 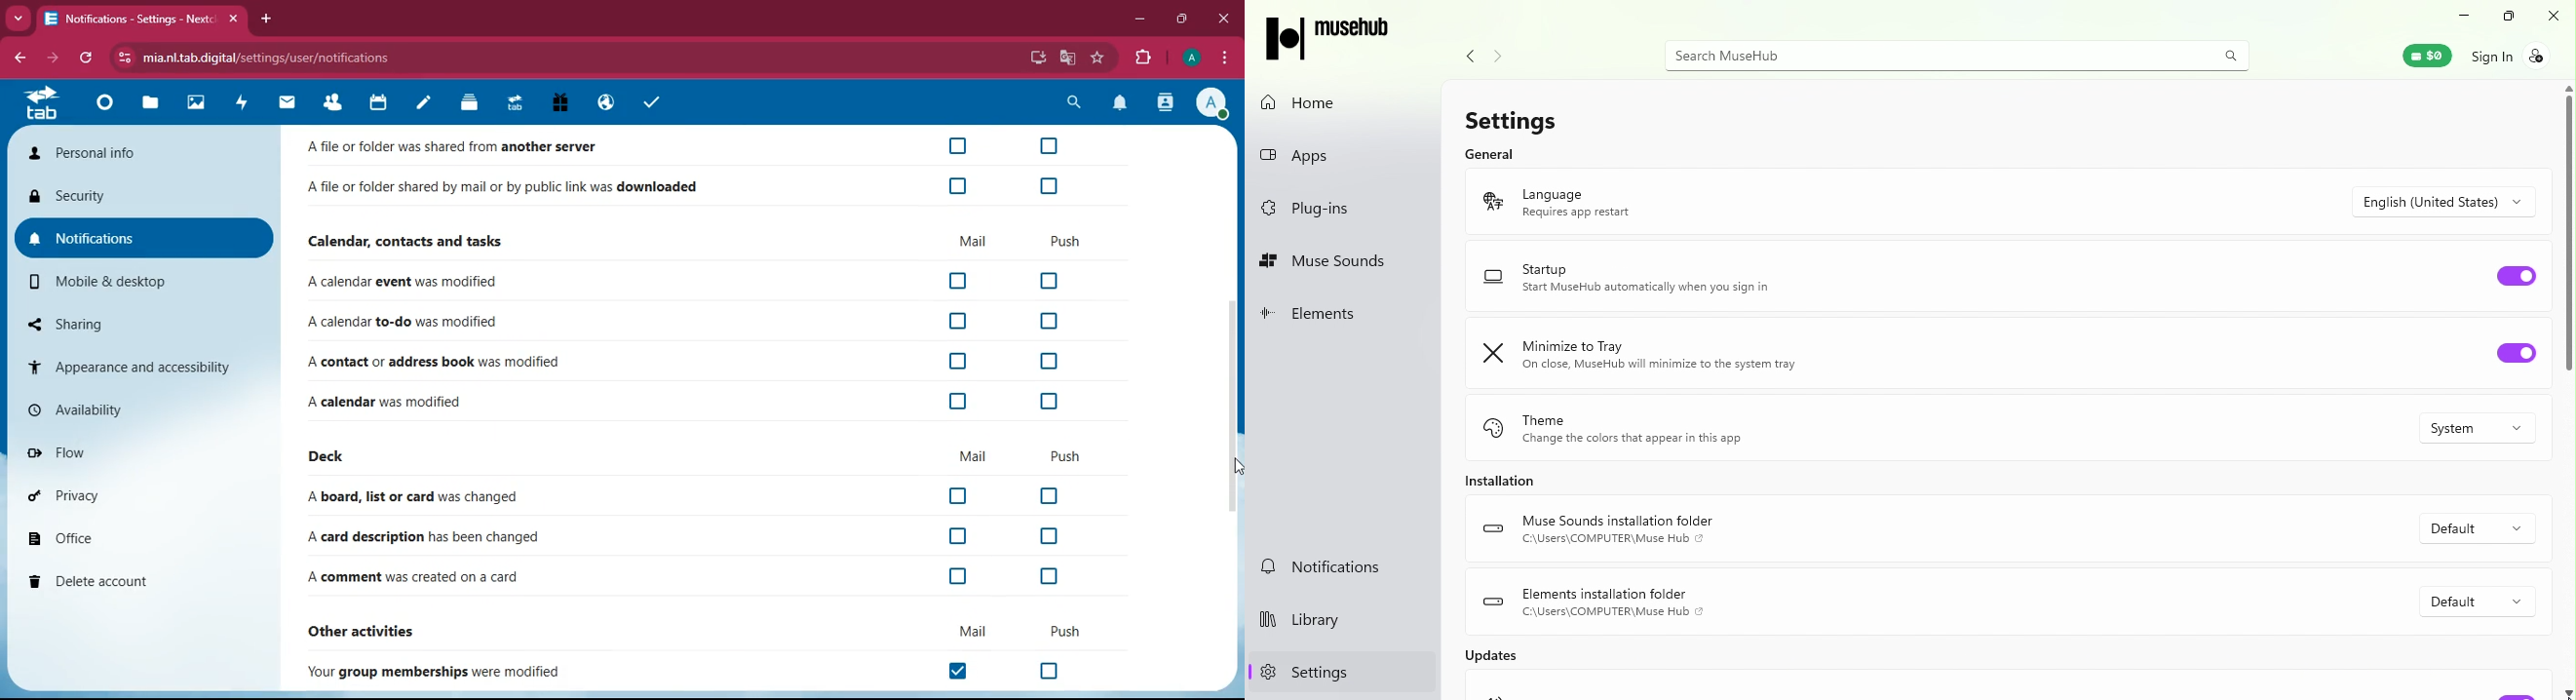 I want to click on Calendar, contacts and tasks, so click(x=409, y=241).